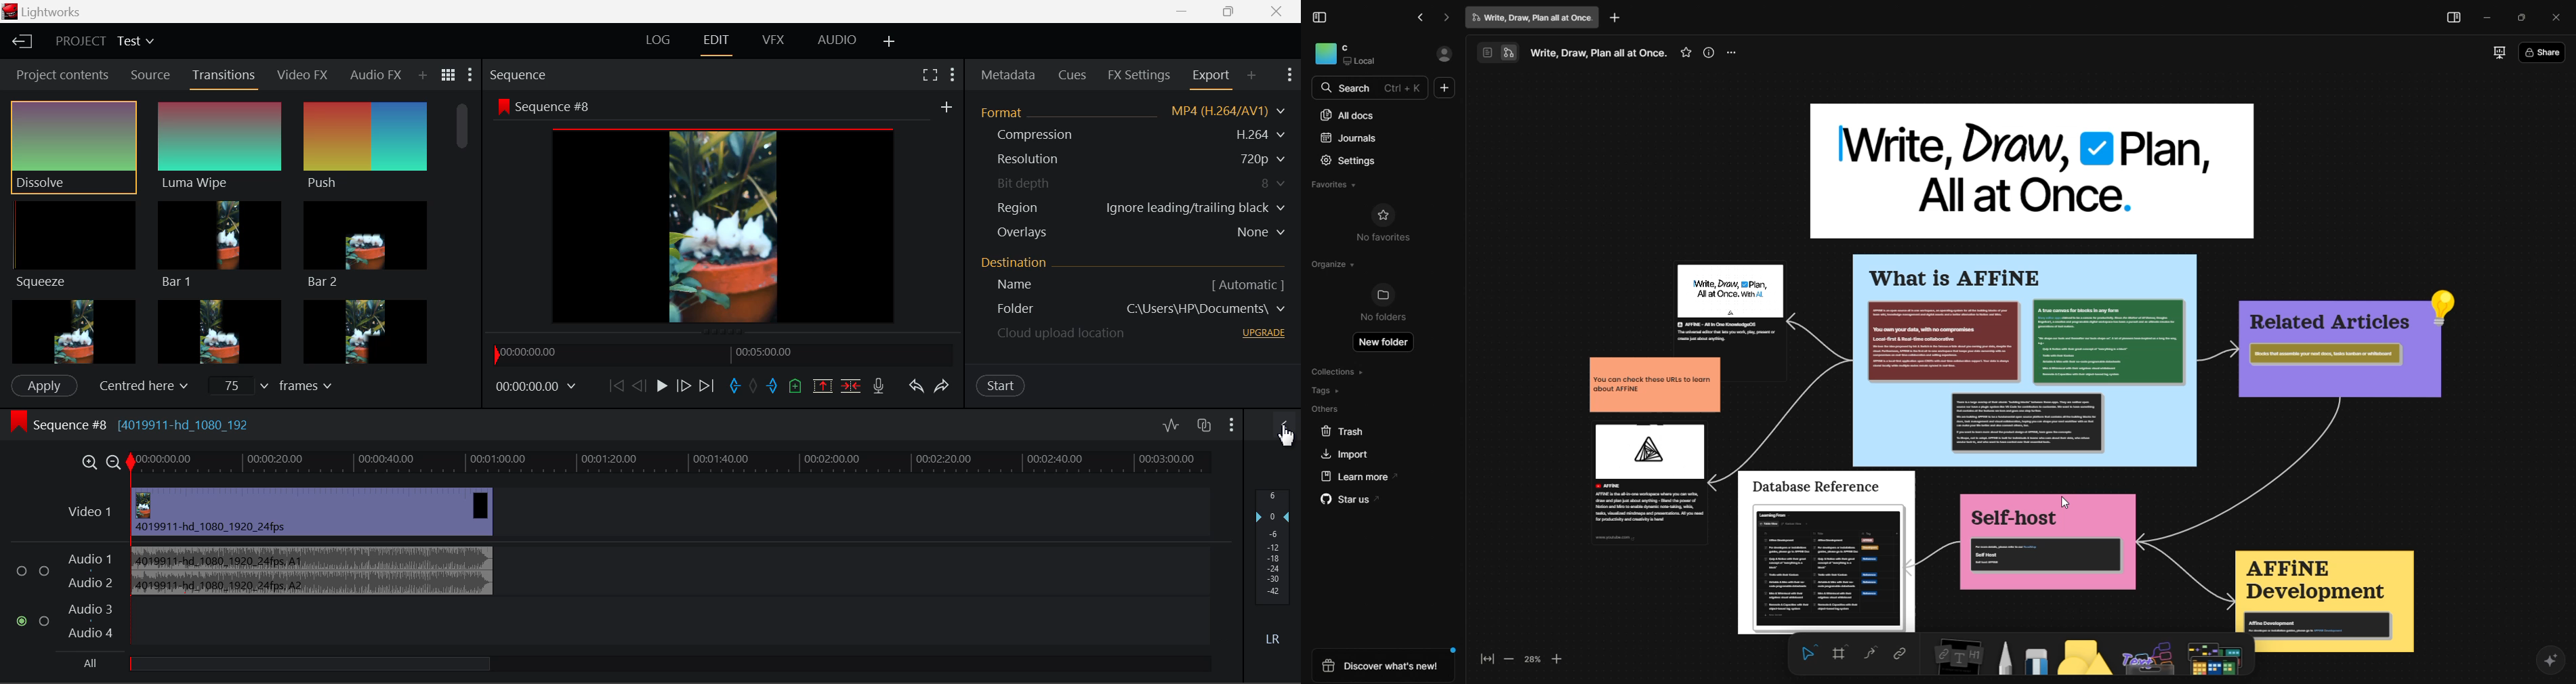 This screenshot has width=2576, height=700. Describe the element at coordinates (1357, 136) in the screenshot. I see `journals` at that location.